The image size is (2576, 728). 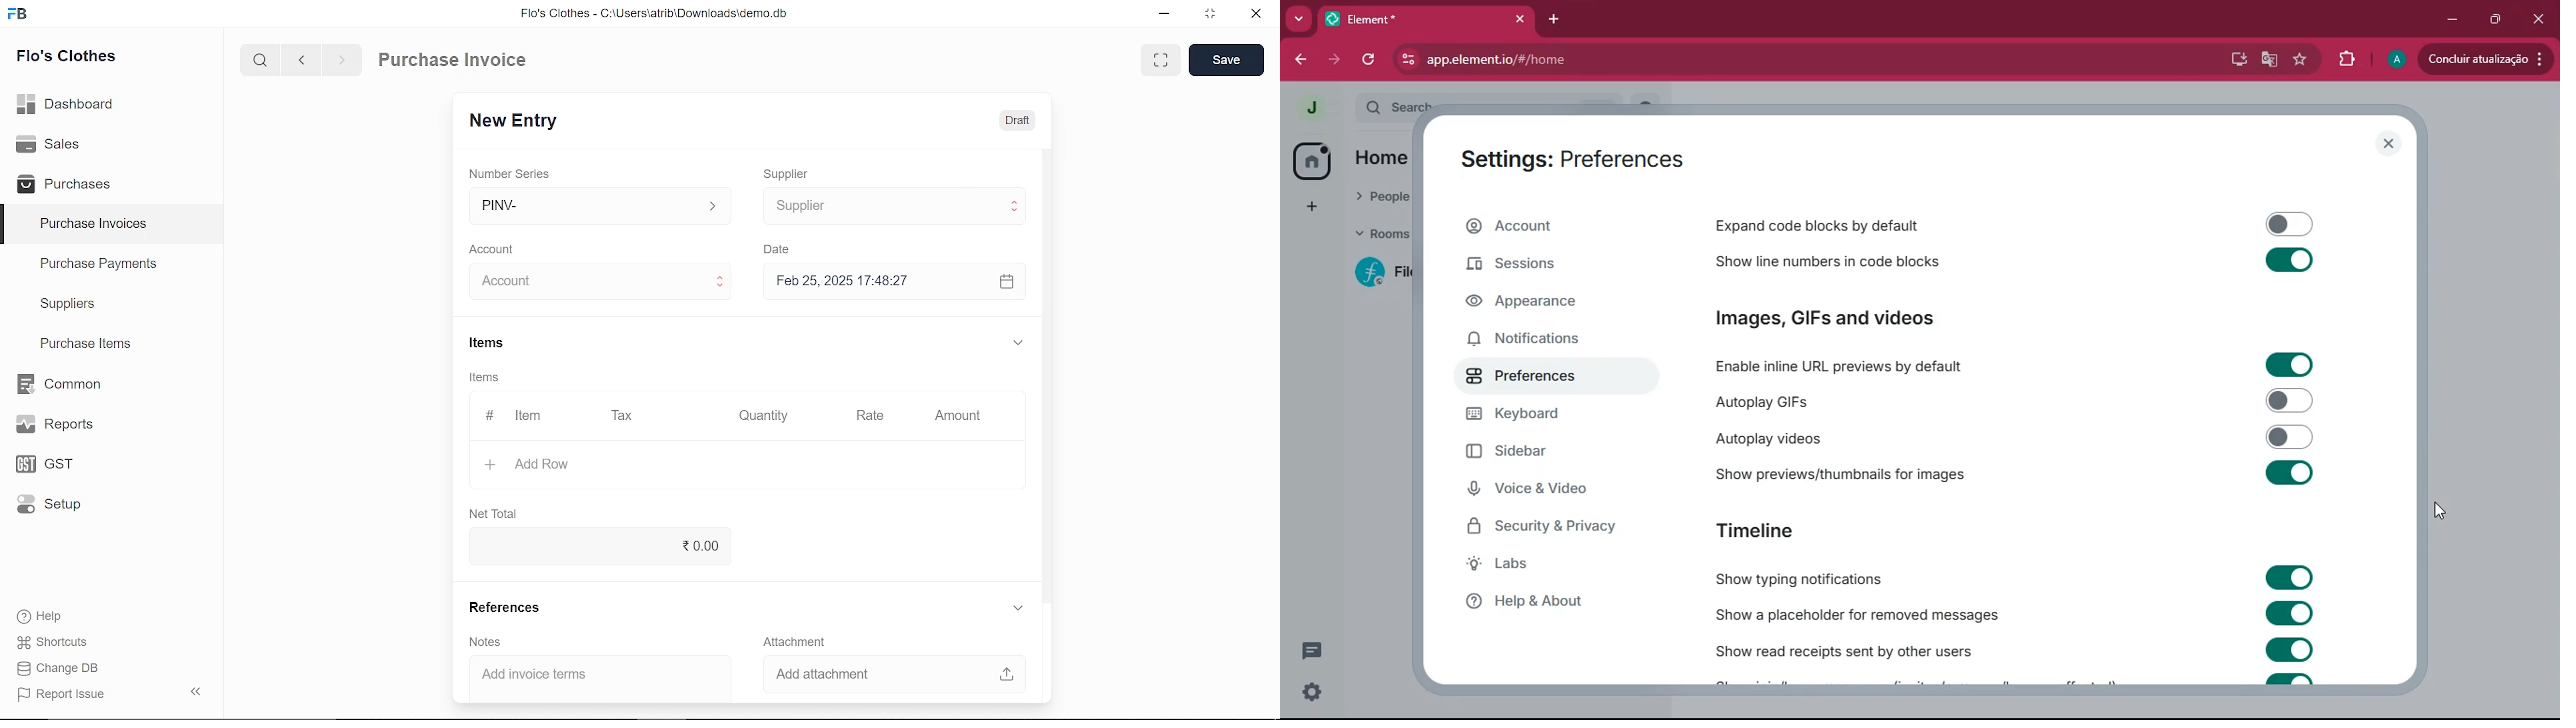 What do you see at coordinates (514, 416) in the screenshot?
I see `Item` at bounding box center [514, 416].